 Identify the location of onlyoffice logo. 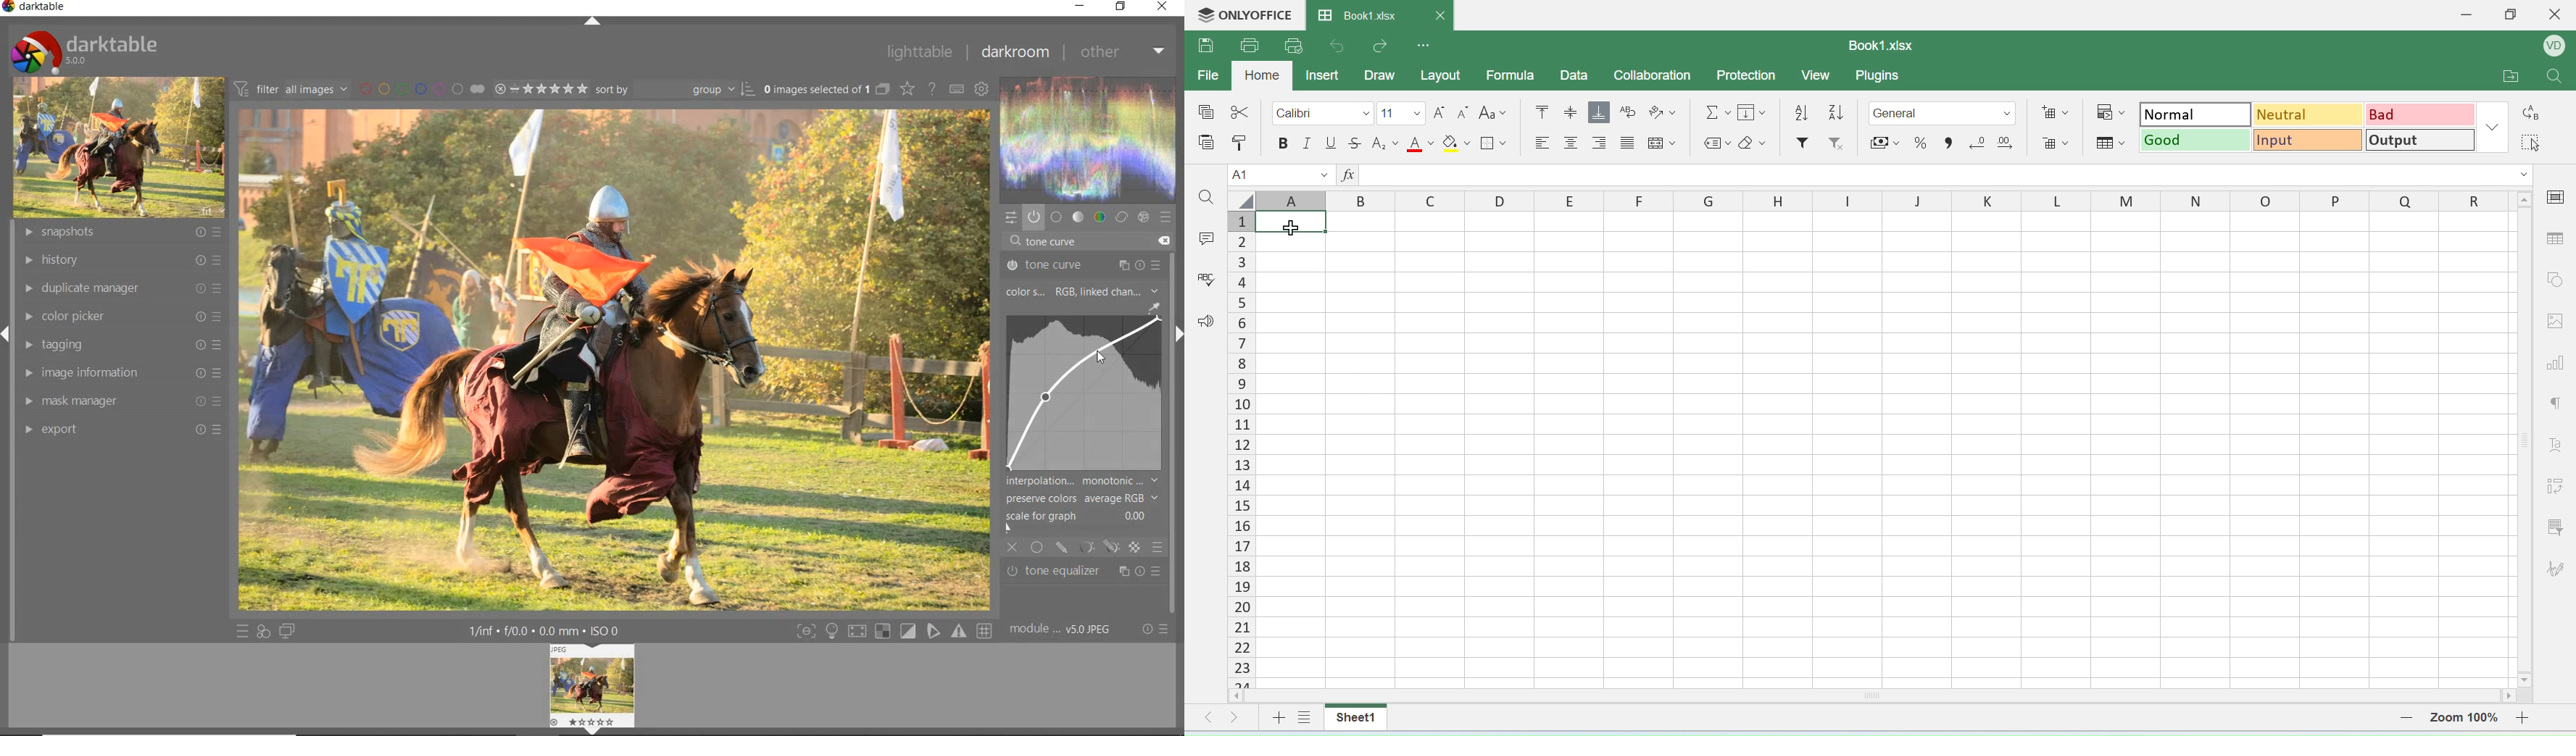
(1243, 16).